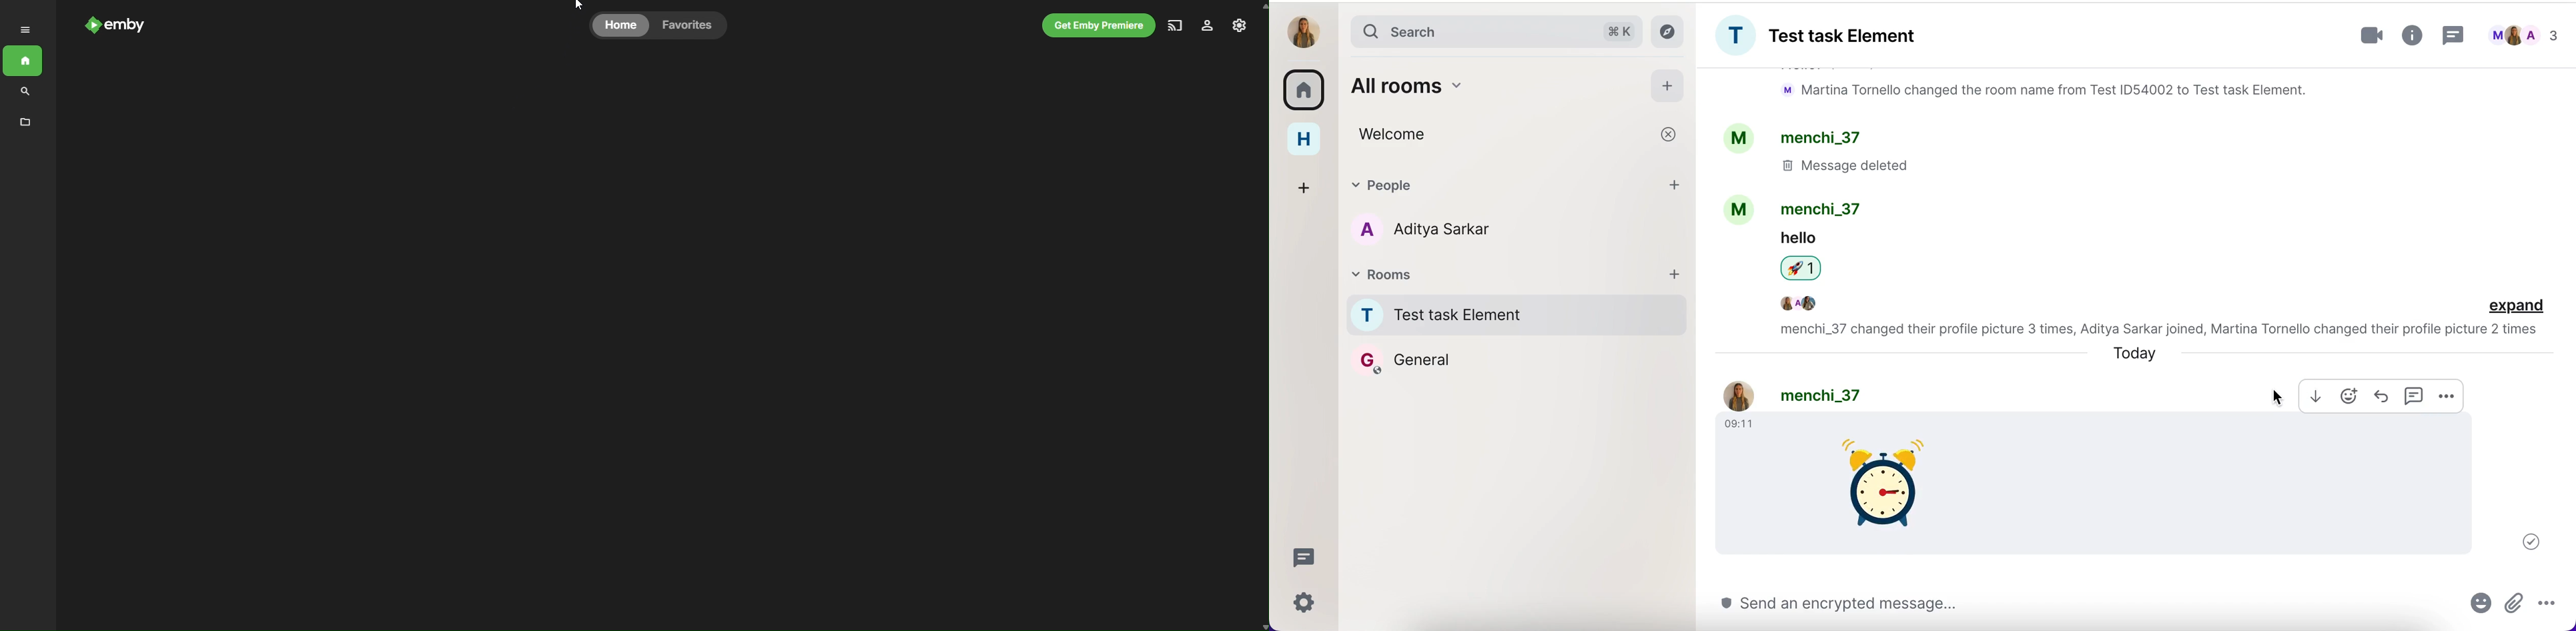 The height and width of the screenshot is (644, 2576). What do you see at coordinates (1667, 85) in the screenshot?
I see `add` at bounding box center [1667, 85].